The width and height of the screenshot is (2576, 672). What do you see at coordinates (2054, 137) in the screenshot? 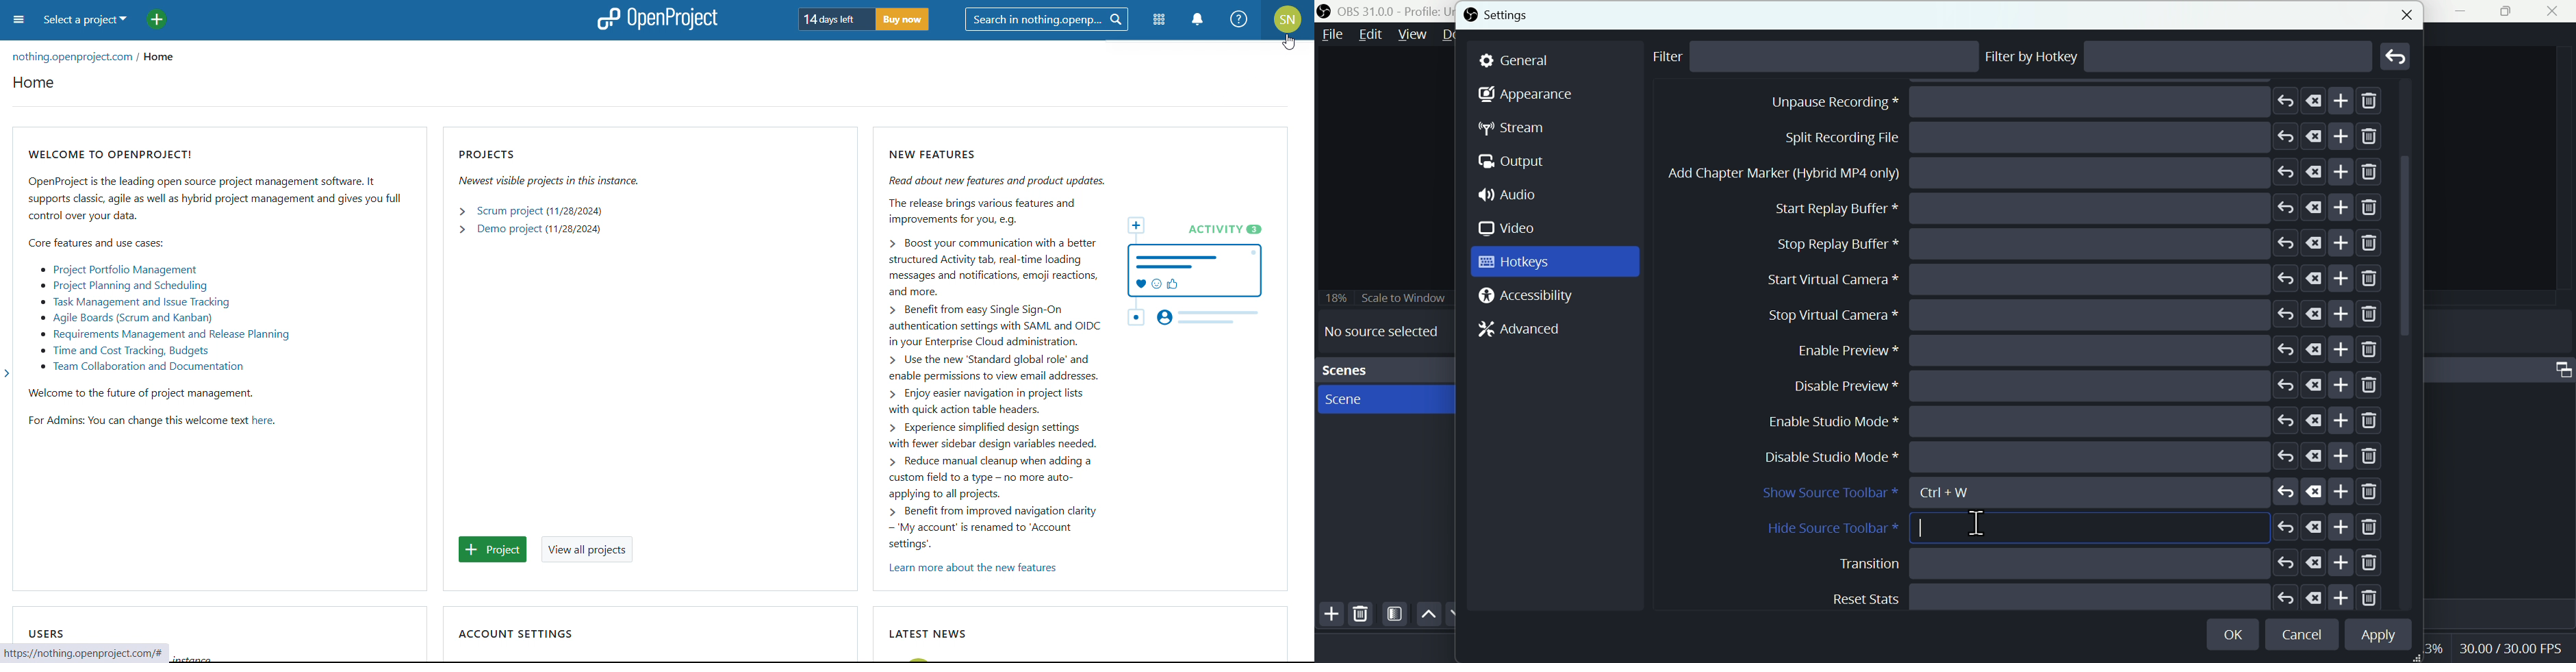
I see `Start recording` at bounding box center [2054, 137].